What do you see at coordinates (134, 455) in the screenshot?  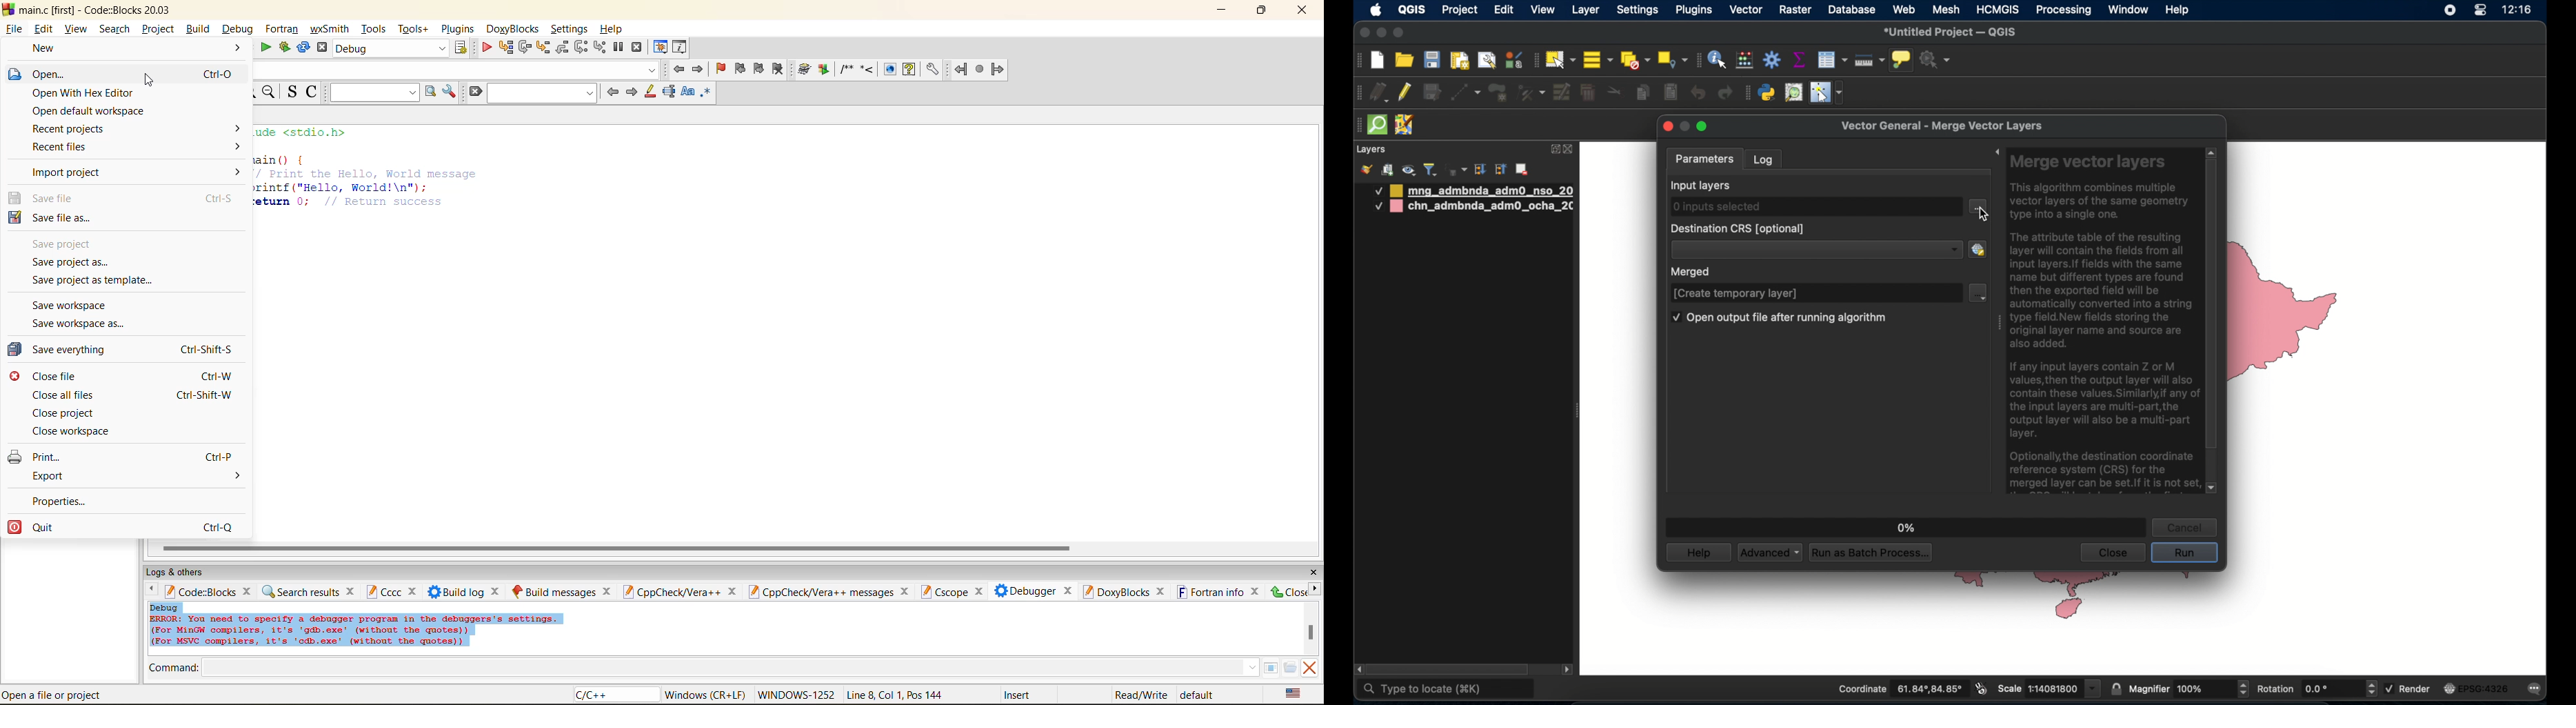 I see `print` at bounding box center [134, 455].